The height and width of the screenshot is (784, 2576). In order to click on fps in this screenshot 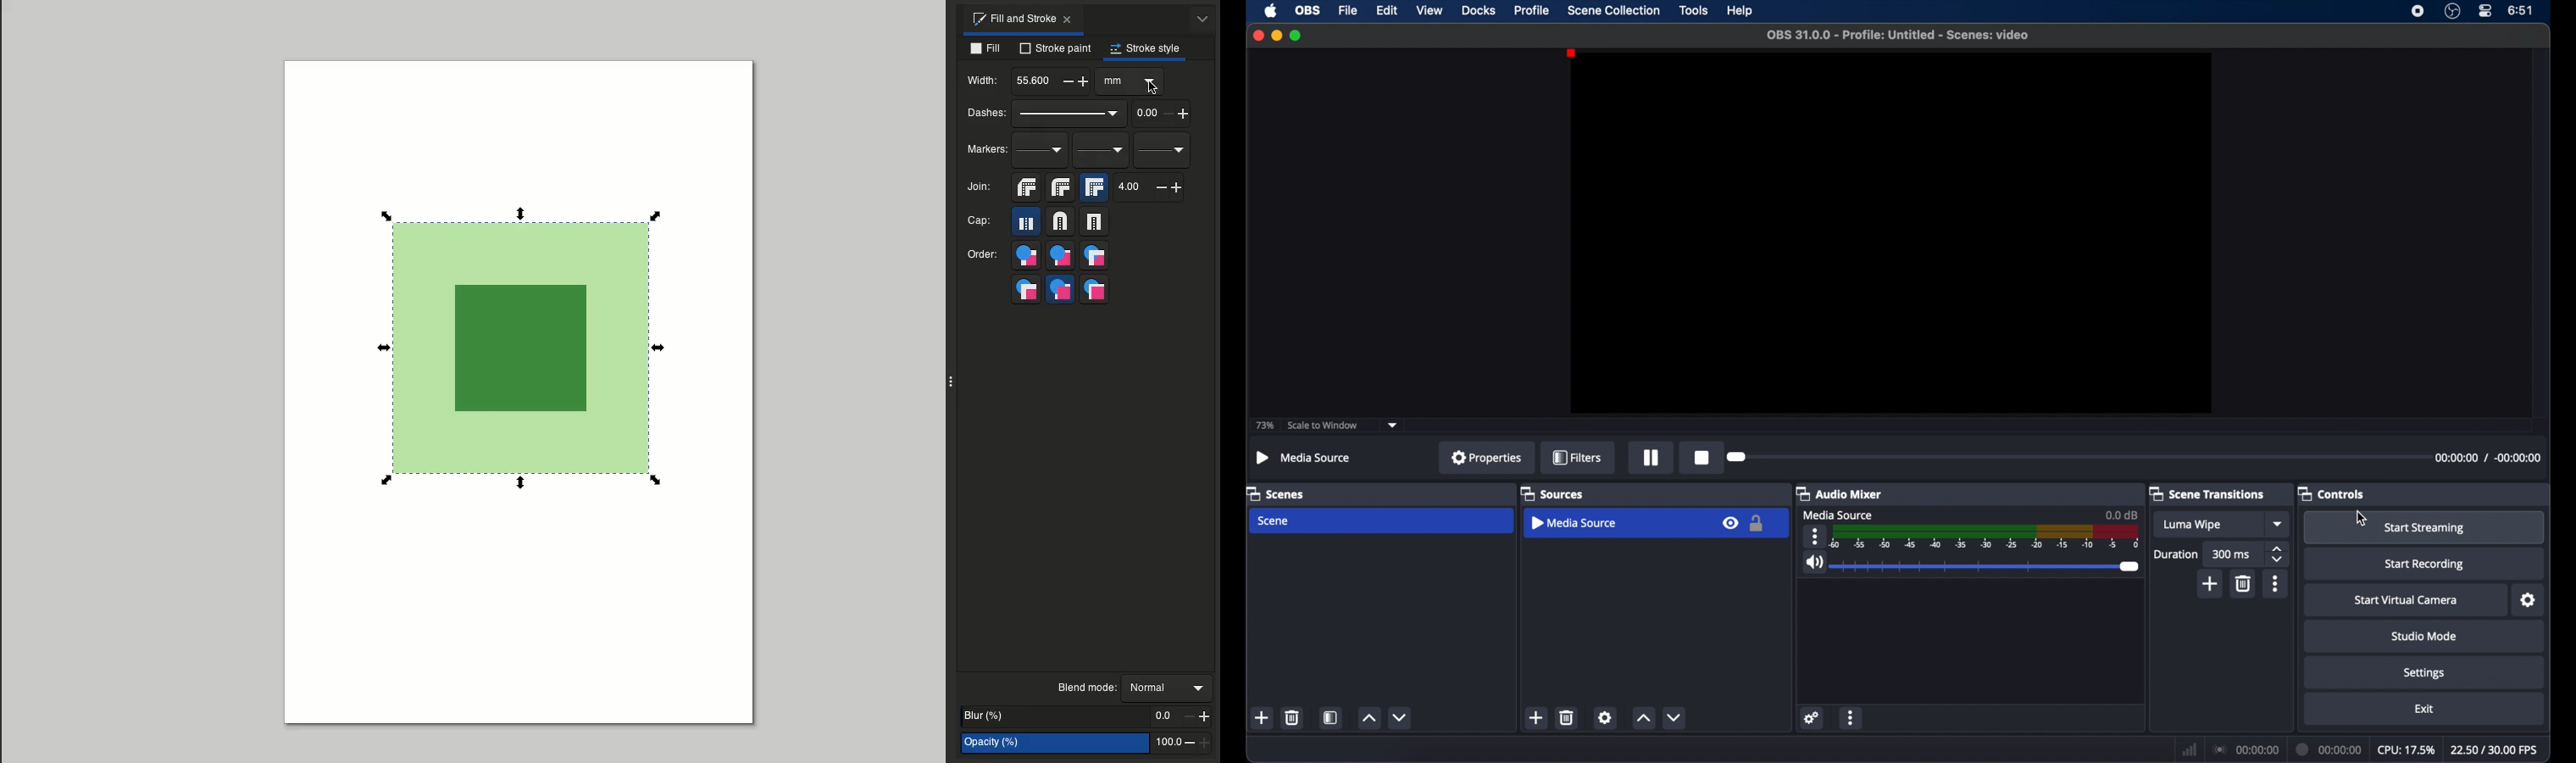, I will do `click(2495, 750)`.